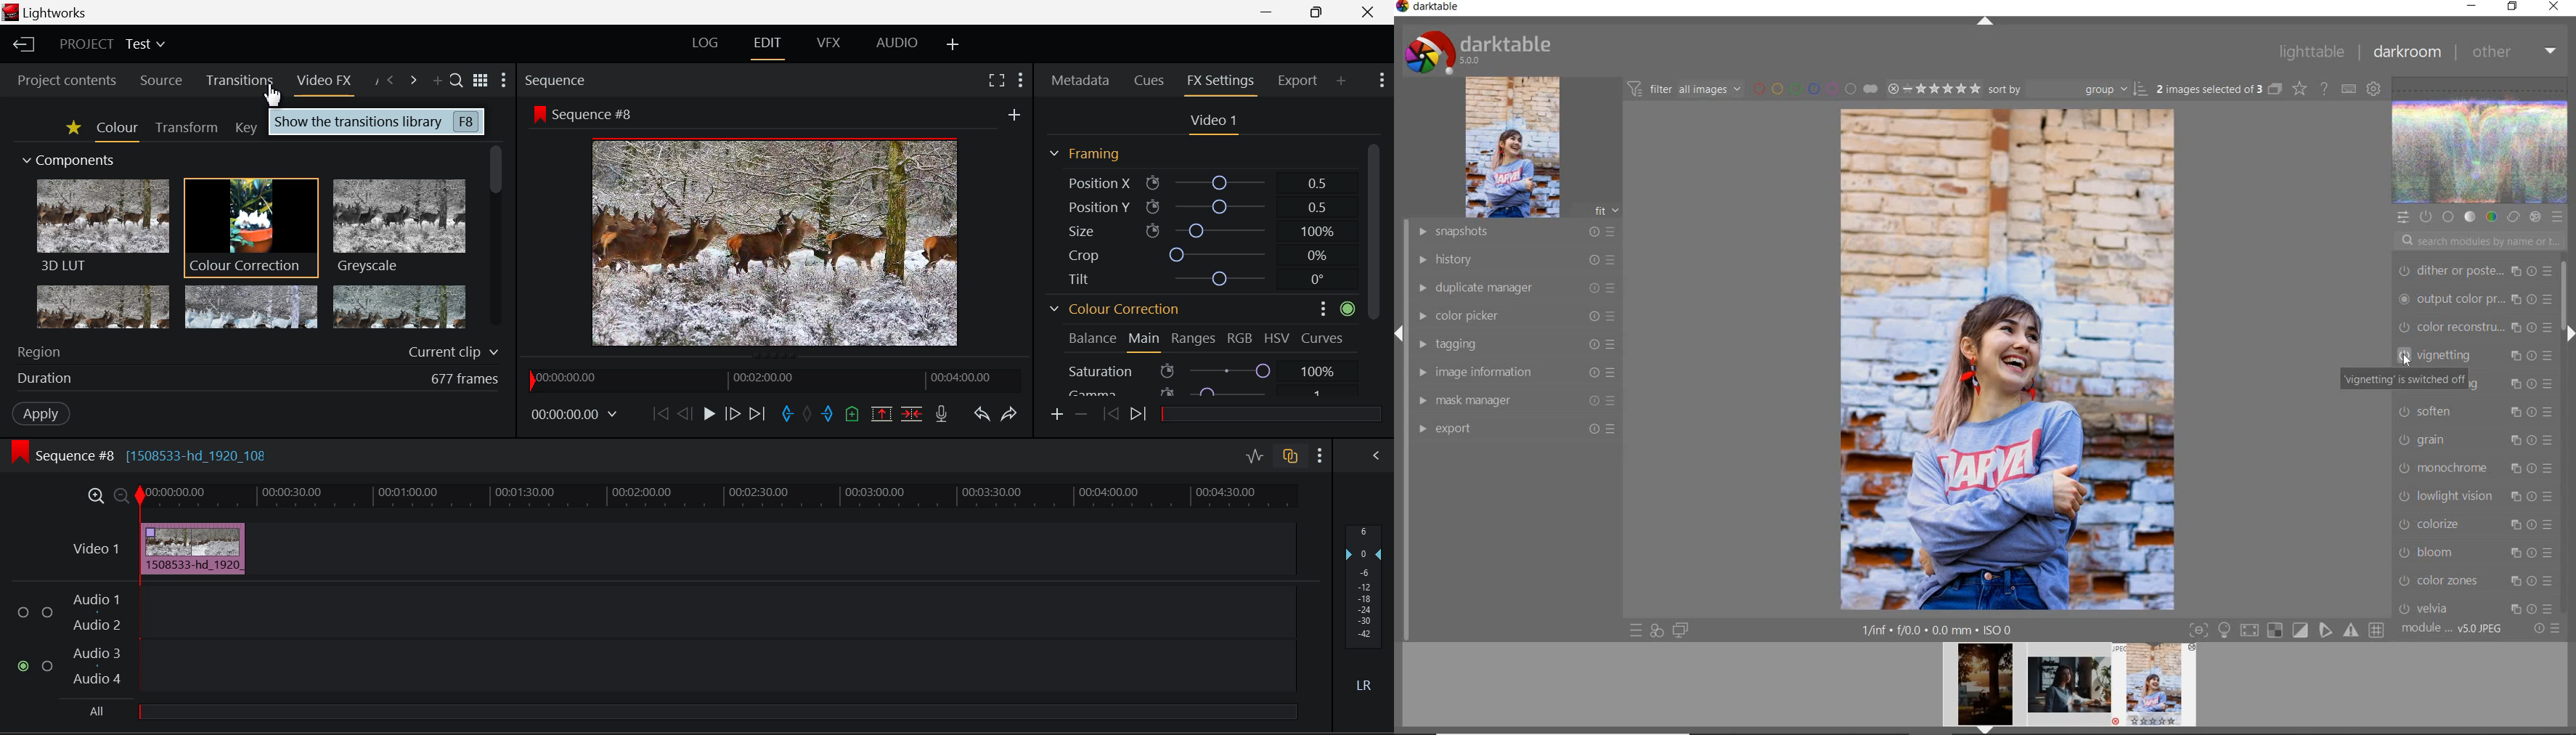 Image resolution: width=2576 pixels, height=756 pixels. I want to click on Show Settings, so click(1019, 81).